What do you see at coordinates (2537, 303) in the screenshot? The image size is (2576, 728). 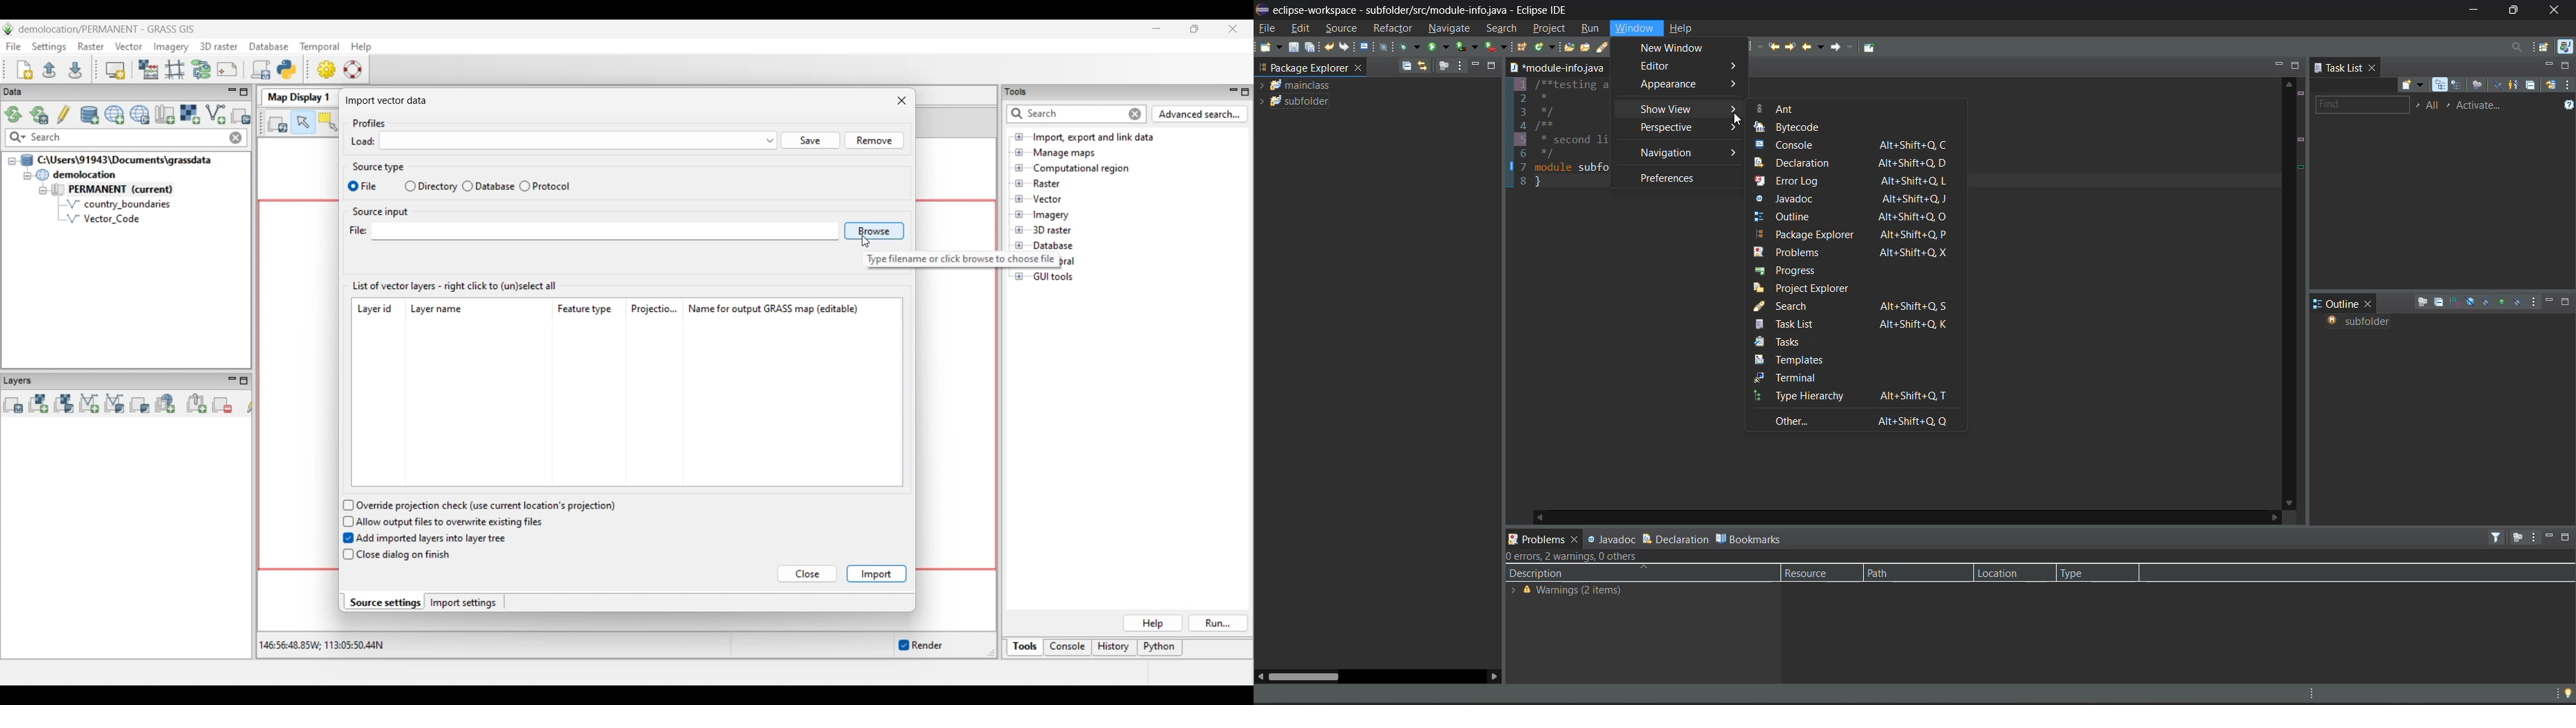 I see `view menu` at bounding box center [2537, 303].